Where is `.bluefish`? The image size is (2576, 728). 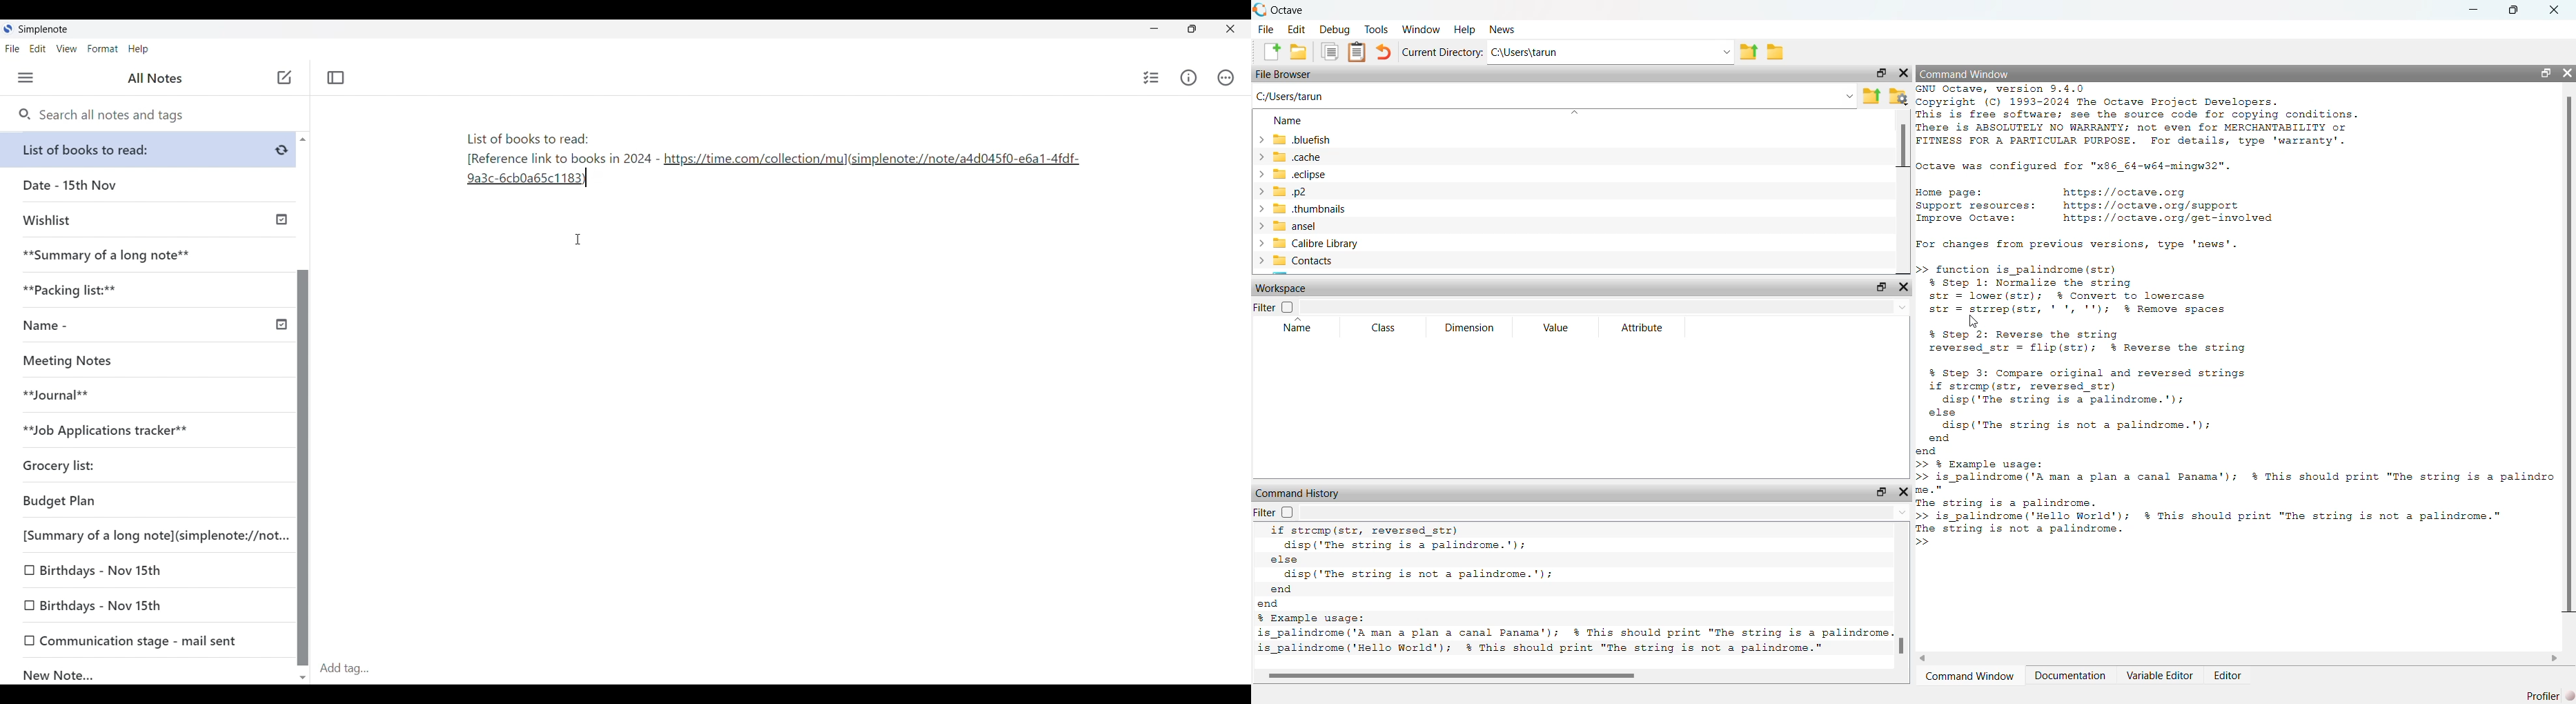
.bluefish is located at coordinates (1366, 140).